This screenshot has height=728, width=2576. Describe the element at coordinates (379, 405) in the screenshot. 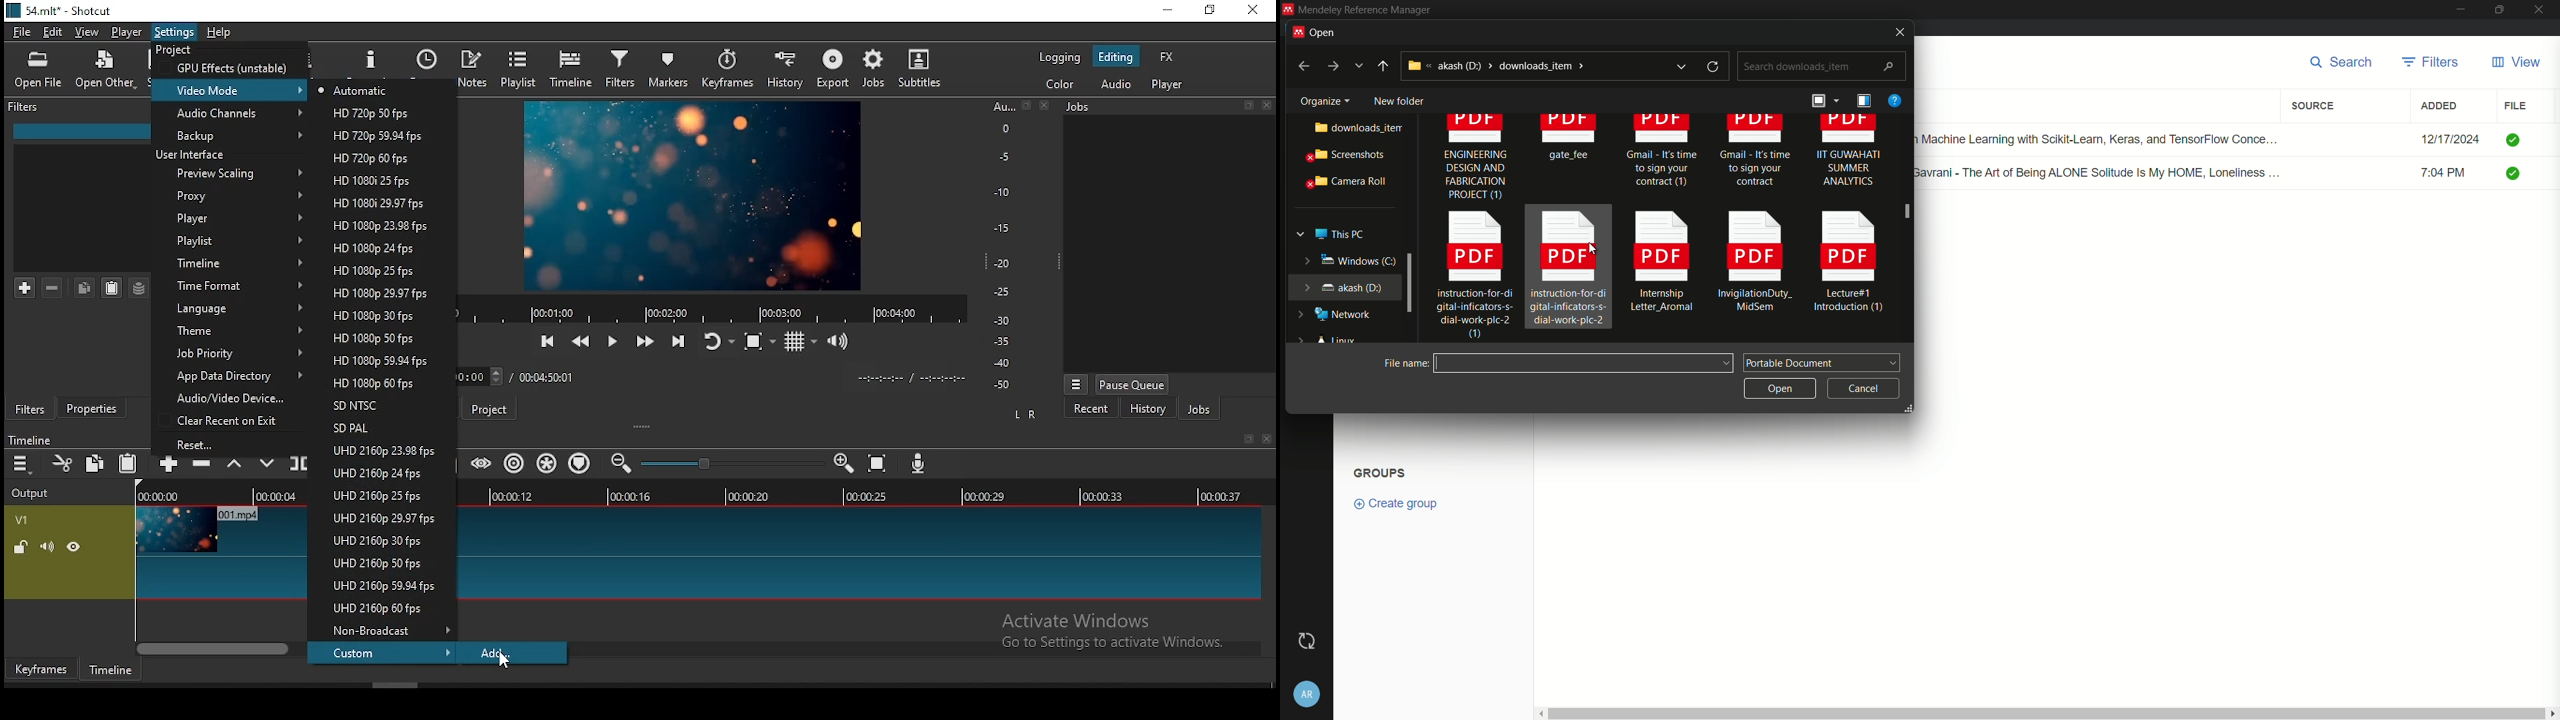

I see `resolution option` at that location.